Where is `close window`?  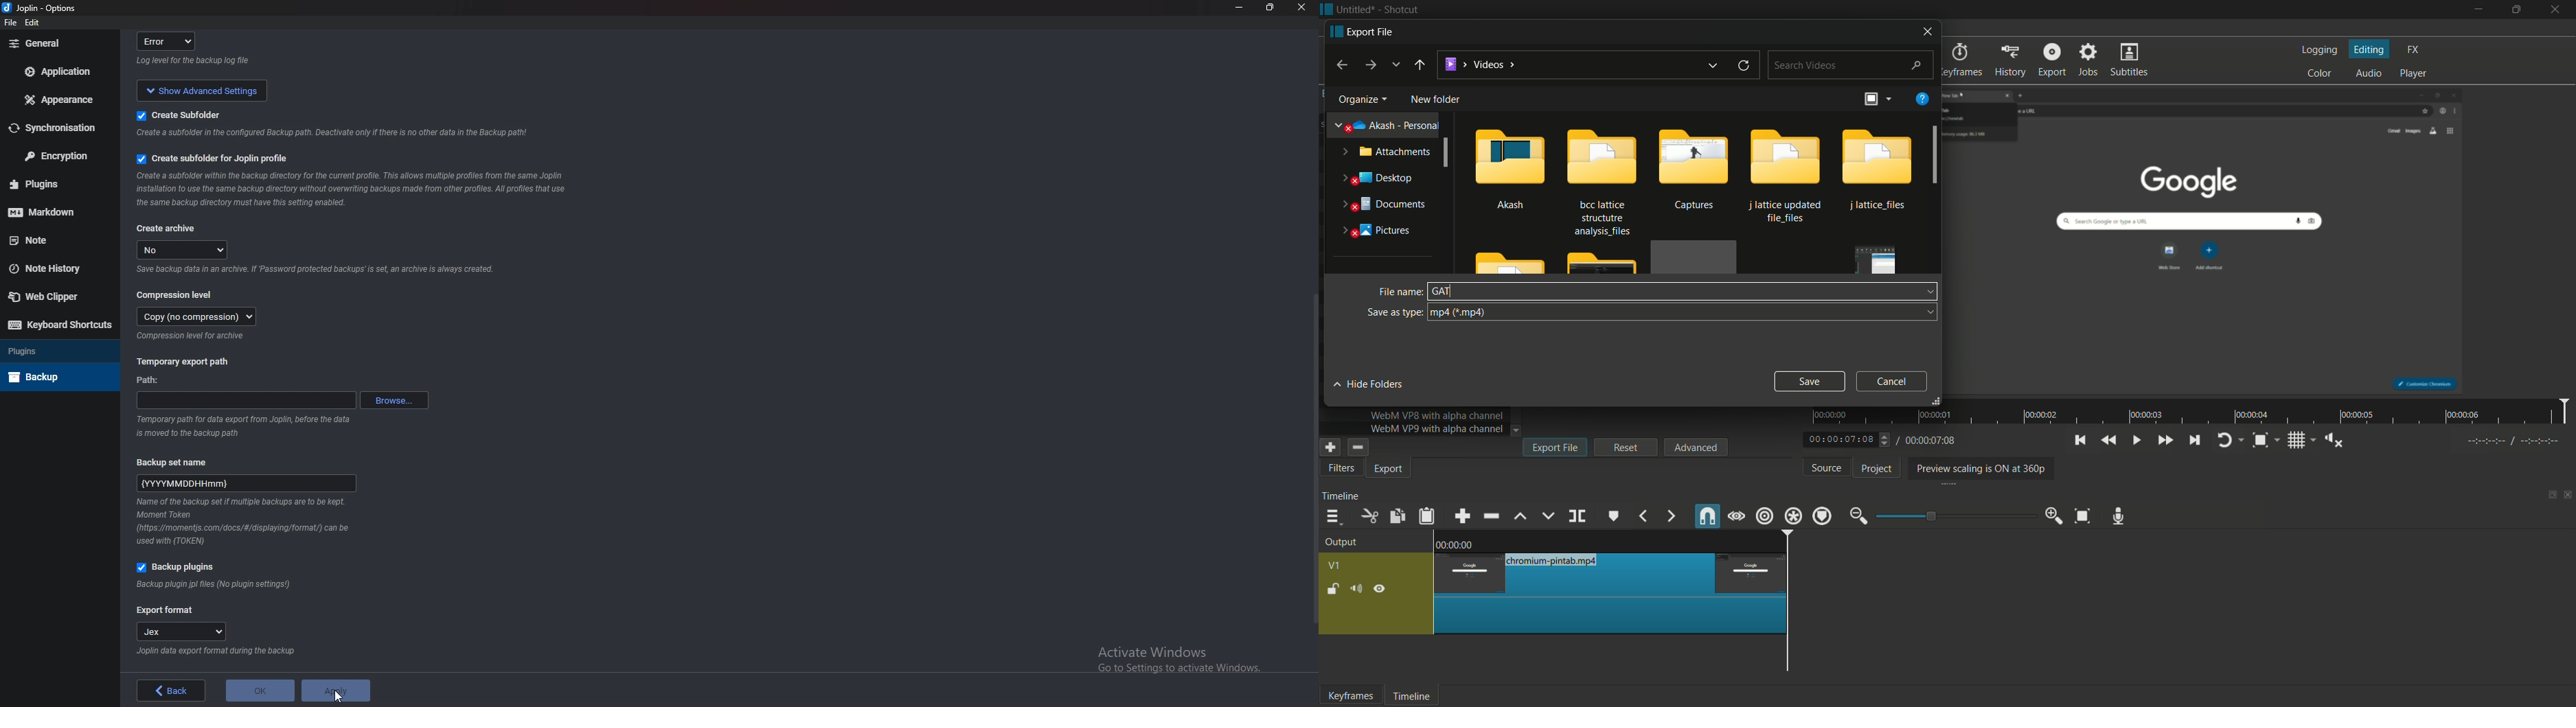 close window is located at coordinates (1929, 30).